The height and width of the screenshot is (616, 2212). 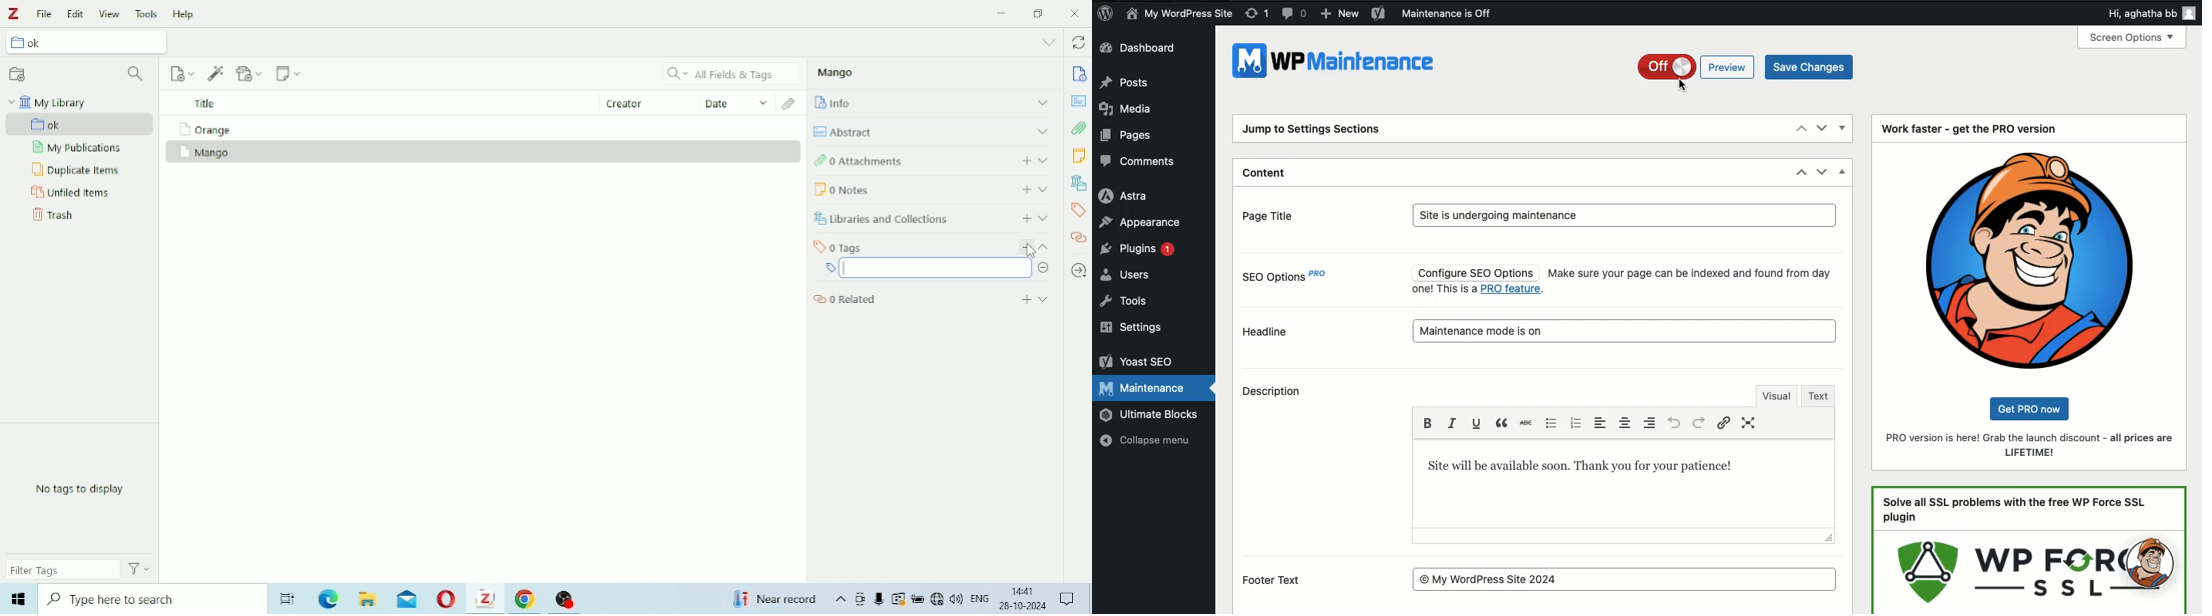 I want to click on Mango, so click(x=205, y=153).